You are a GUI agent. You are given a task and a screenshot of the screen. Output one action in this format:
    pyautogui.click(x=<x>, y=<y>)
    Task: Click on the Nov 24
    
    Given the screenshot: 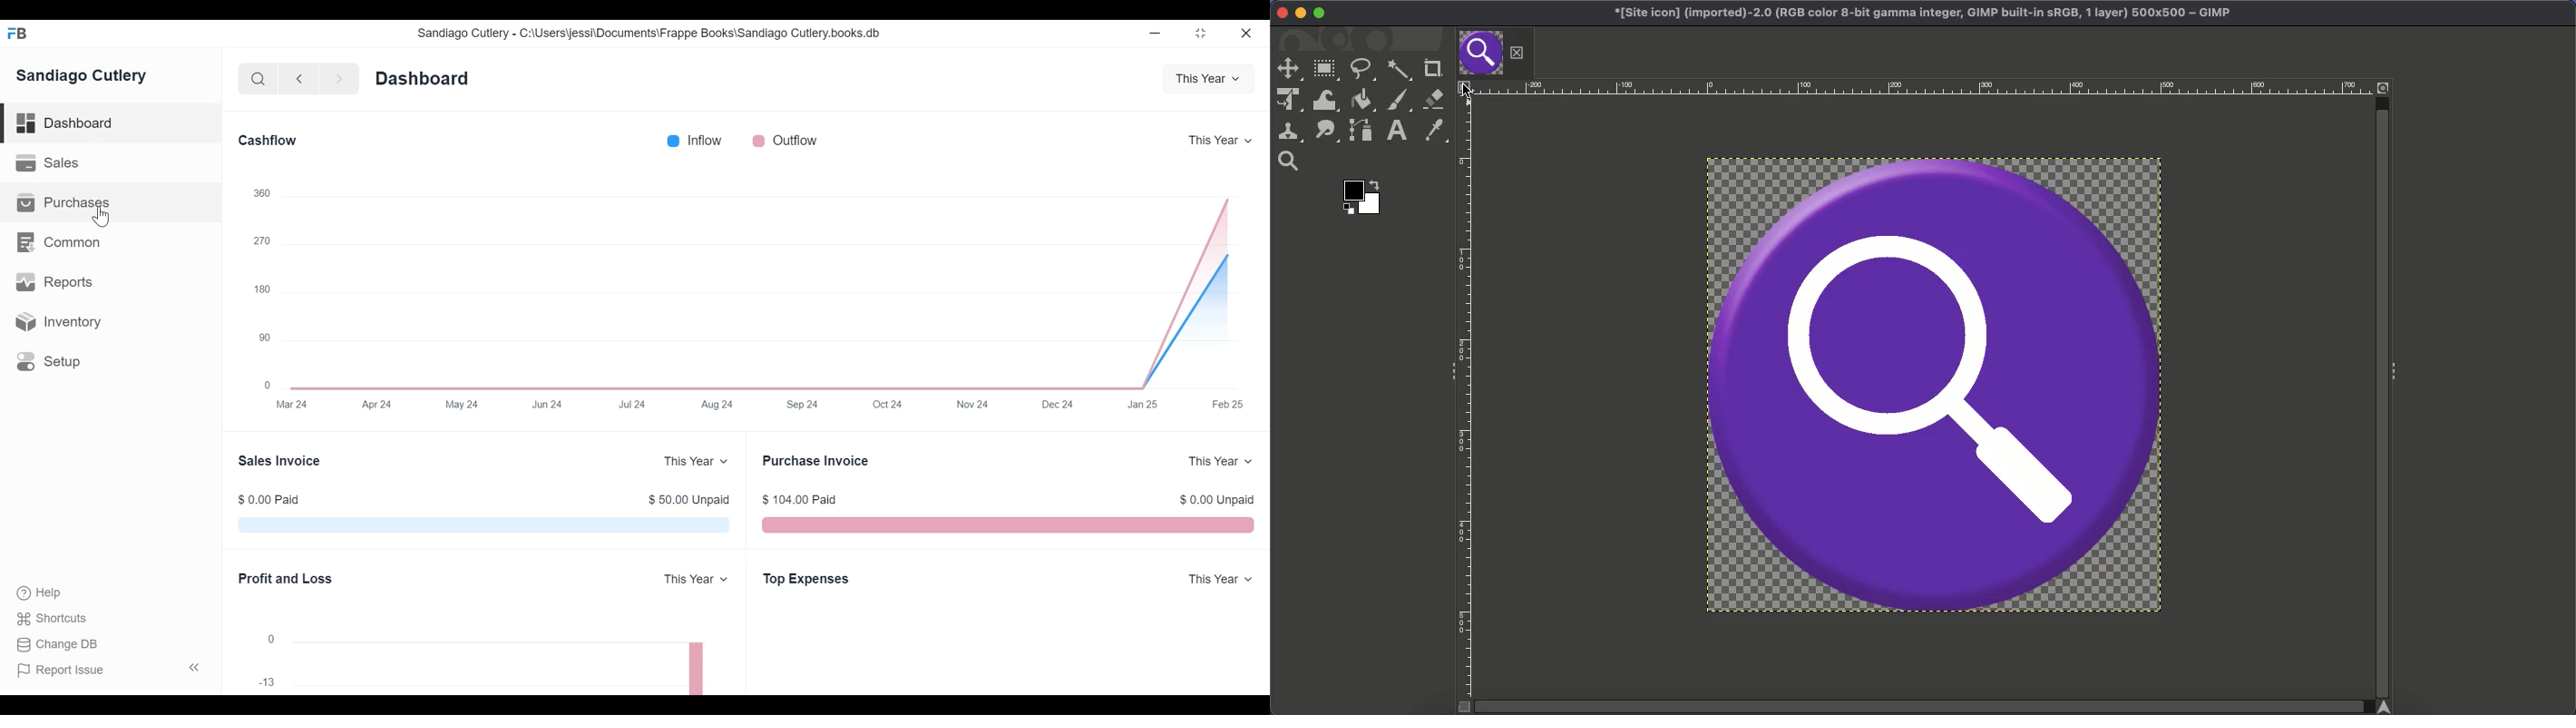 What is the action you would take?
    pyautogui.click(x=973, y=405)
    